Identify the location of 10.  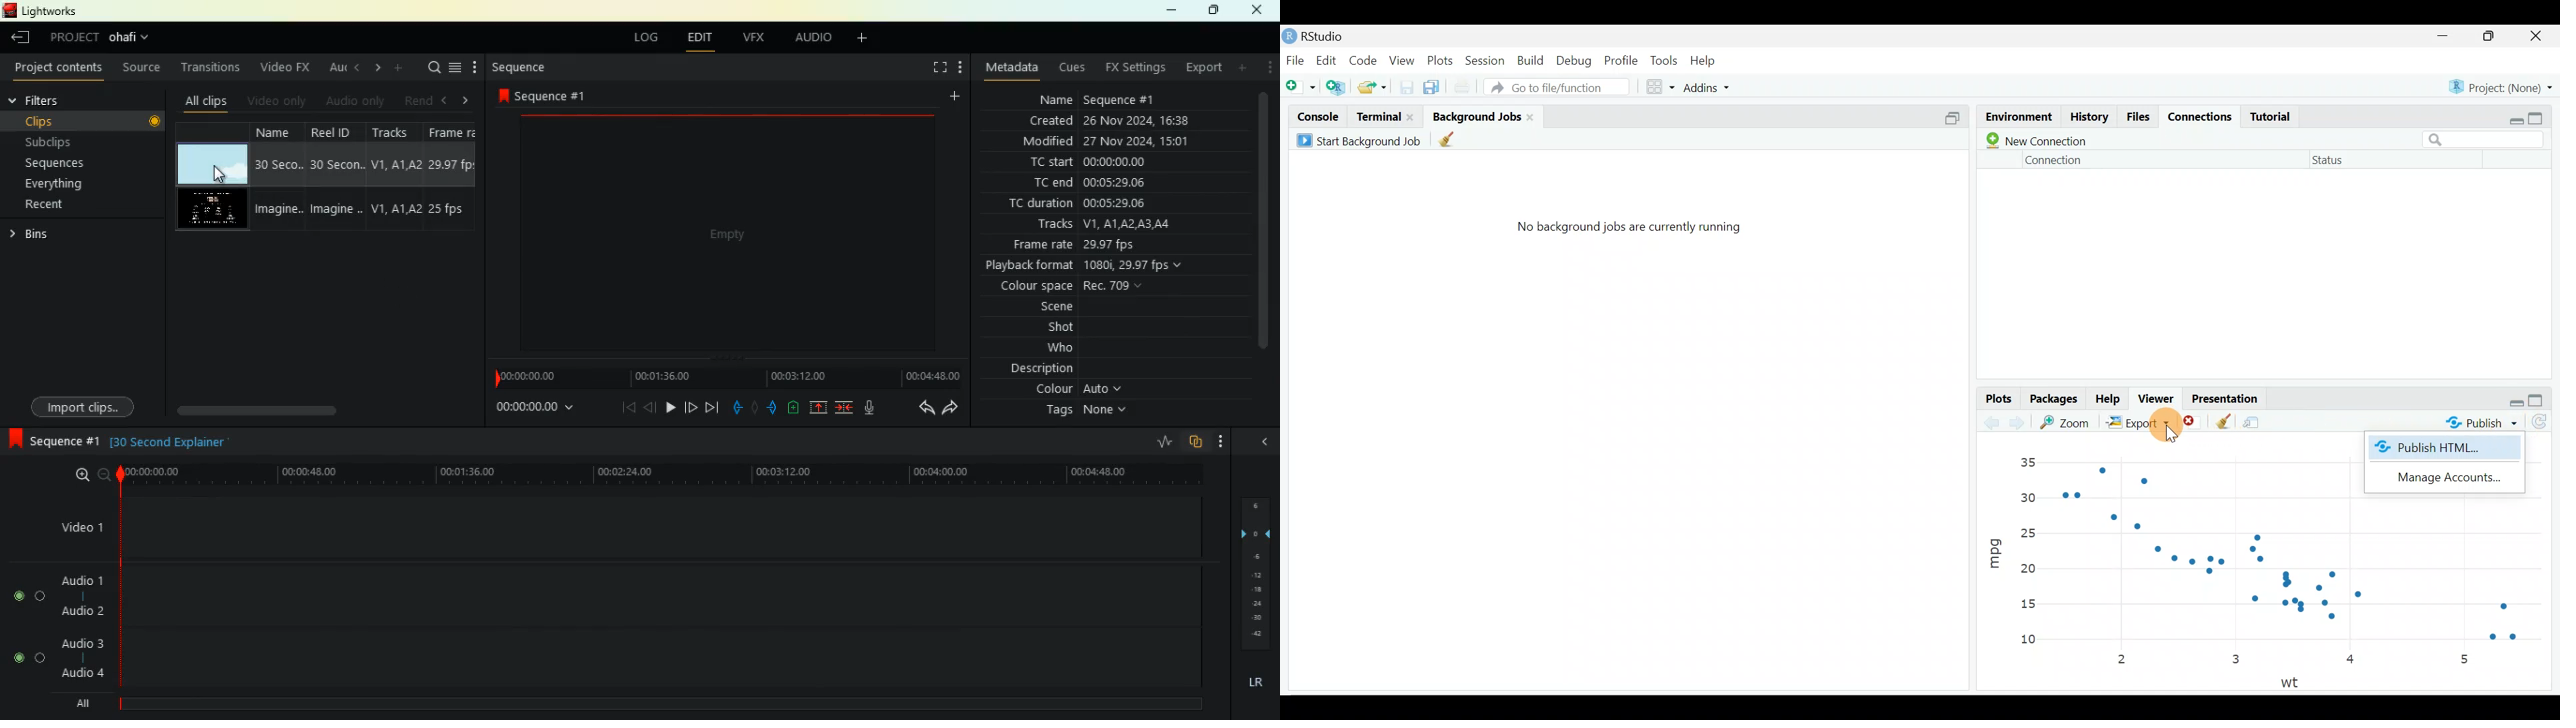
(2035, 641).